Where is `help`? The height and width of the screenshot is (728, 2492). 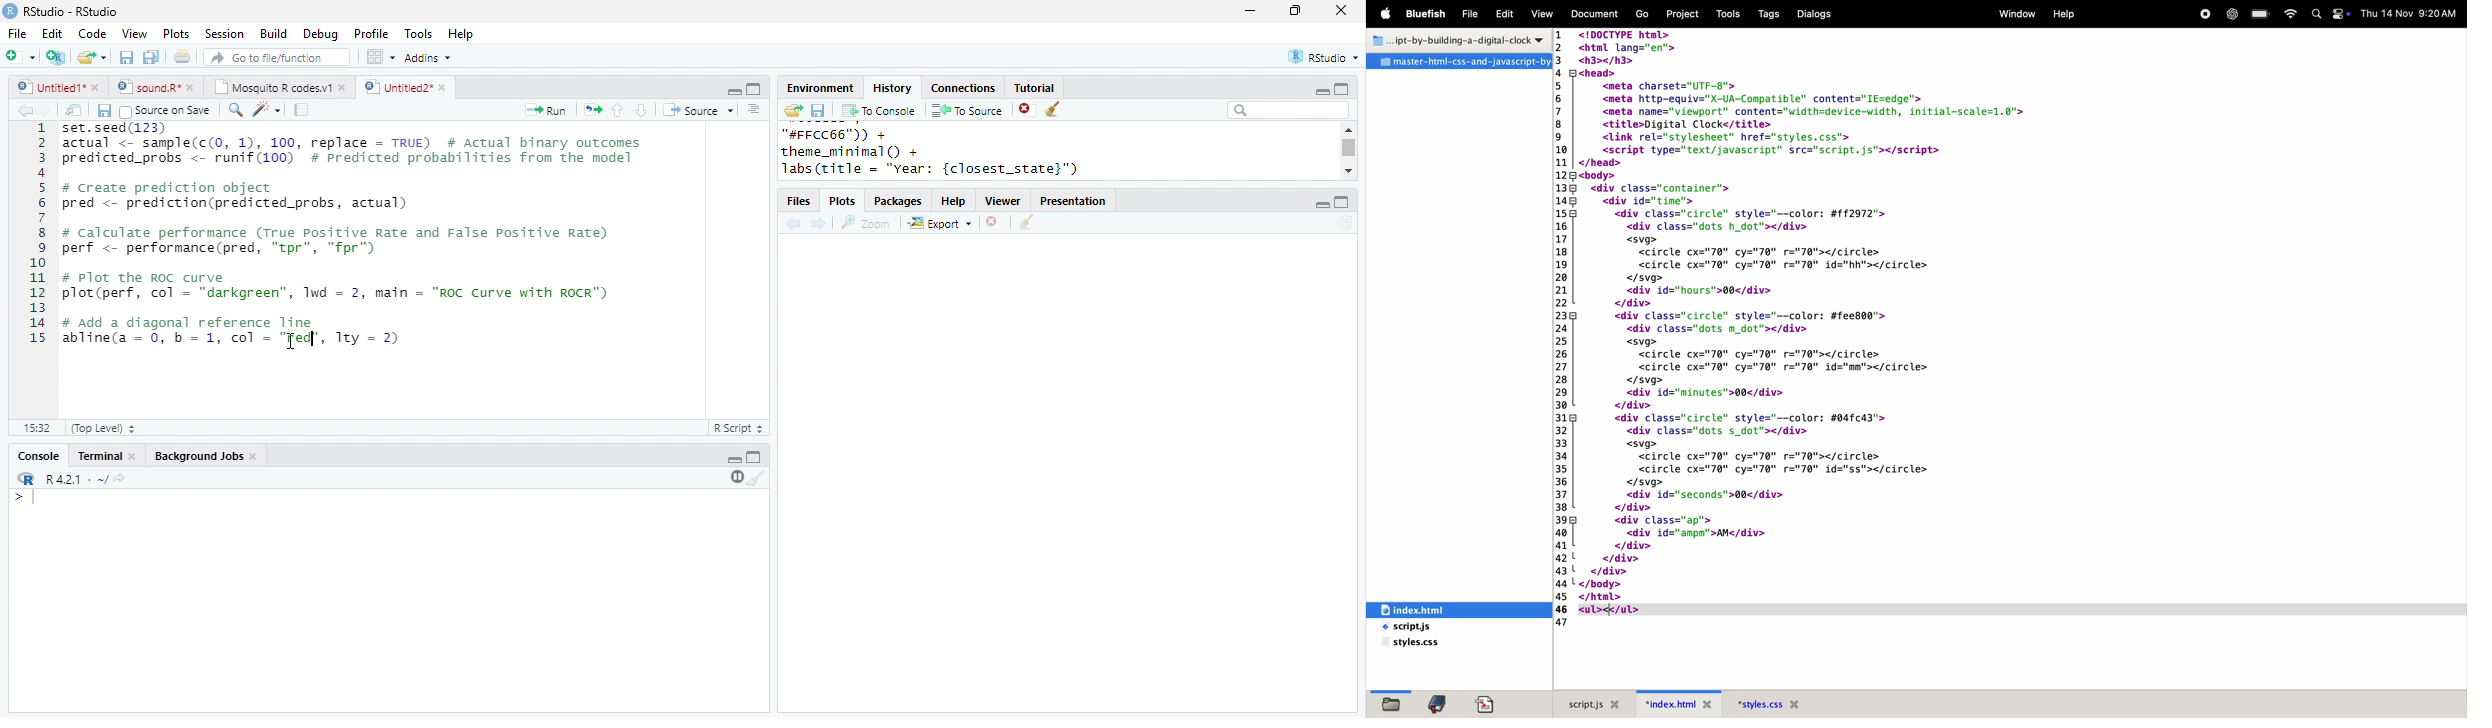
help is located at coordinates (954, 202).